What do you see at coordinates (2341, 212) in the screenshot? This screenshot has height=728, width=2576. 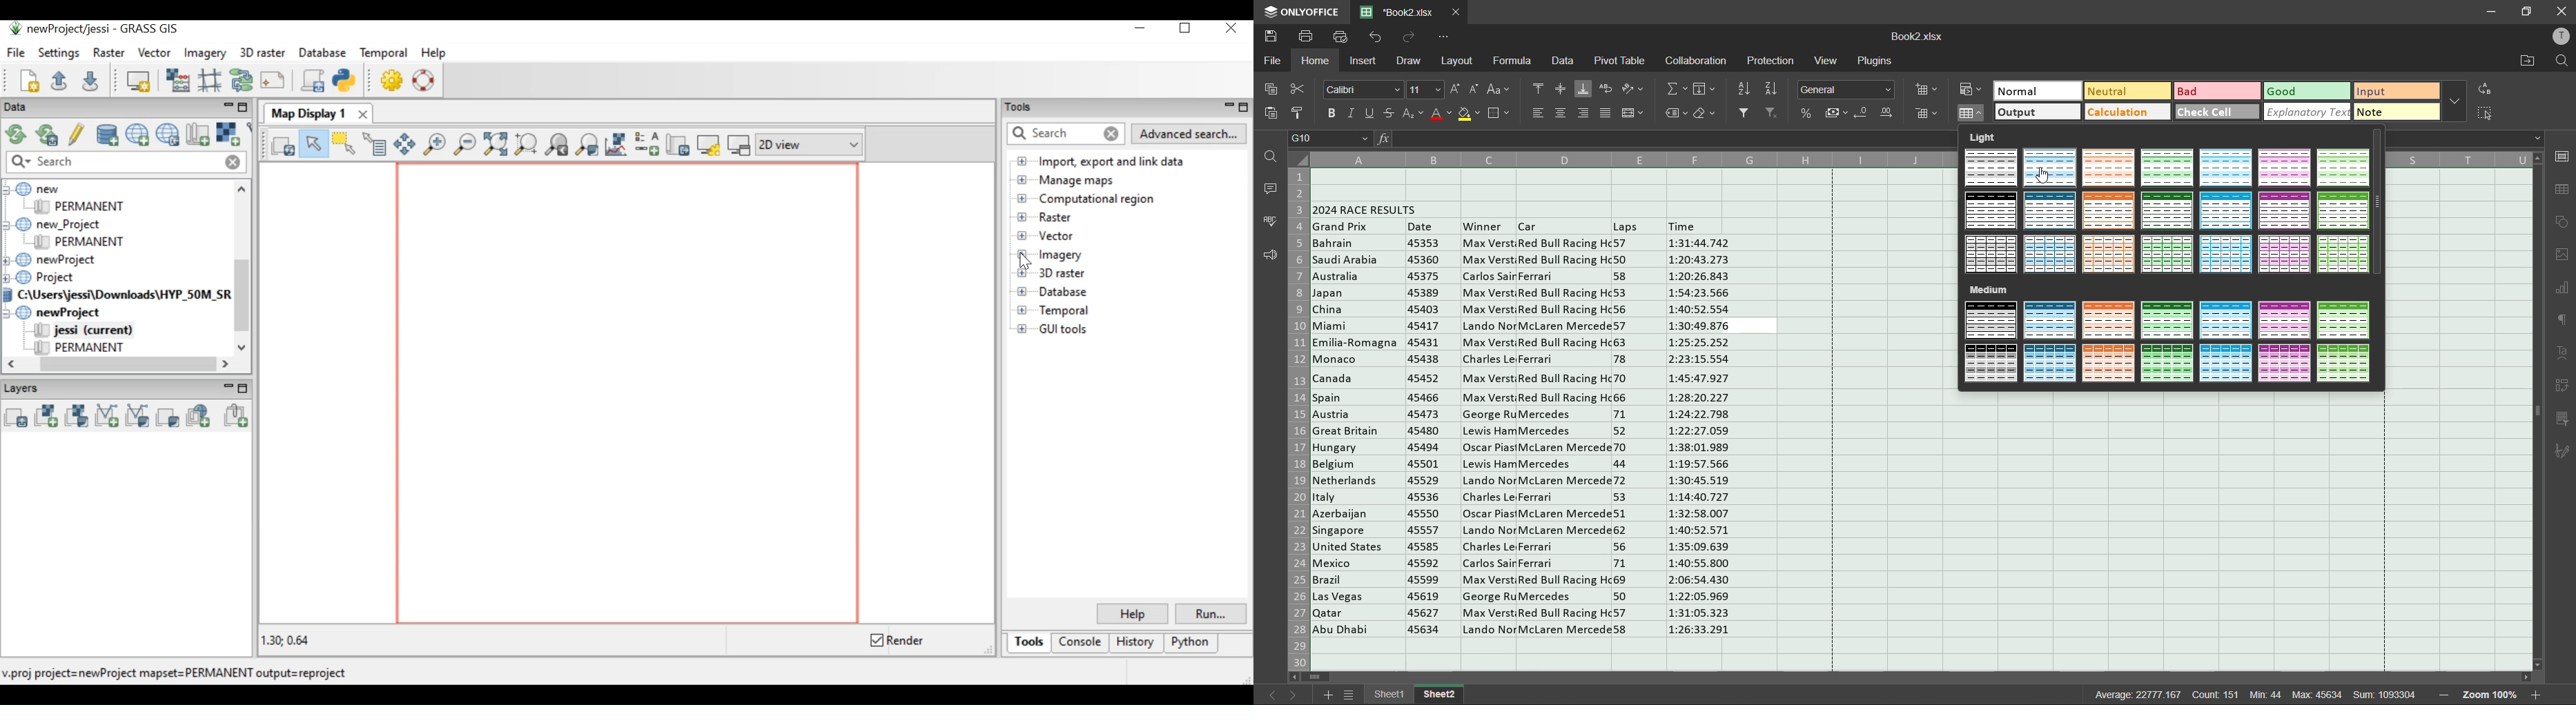 I see `table style light 14` at bounding box center [2341, 212].